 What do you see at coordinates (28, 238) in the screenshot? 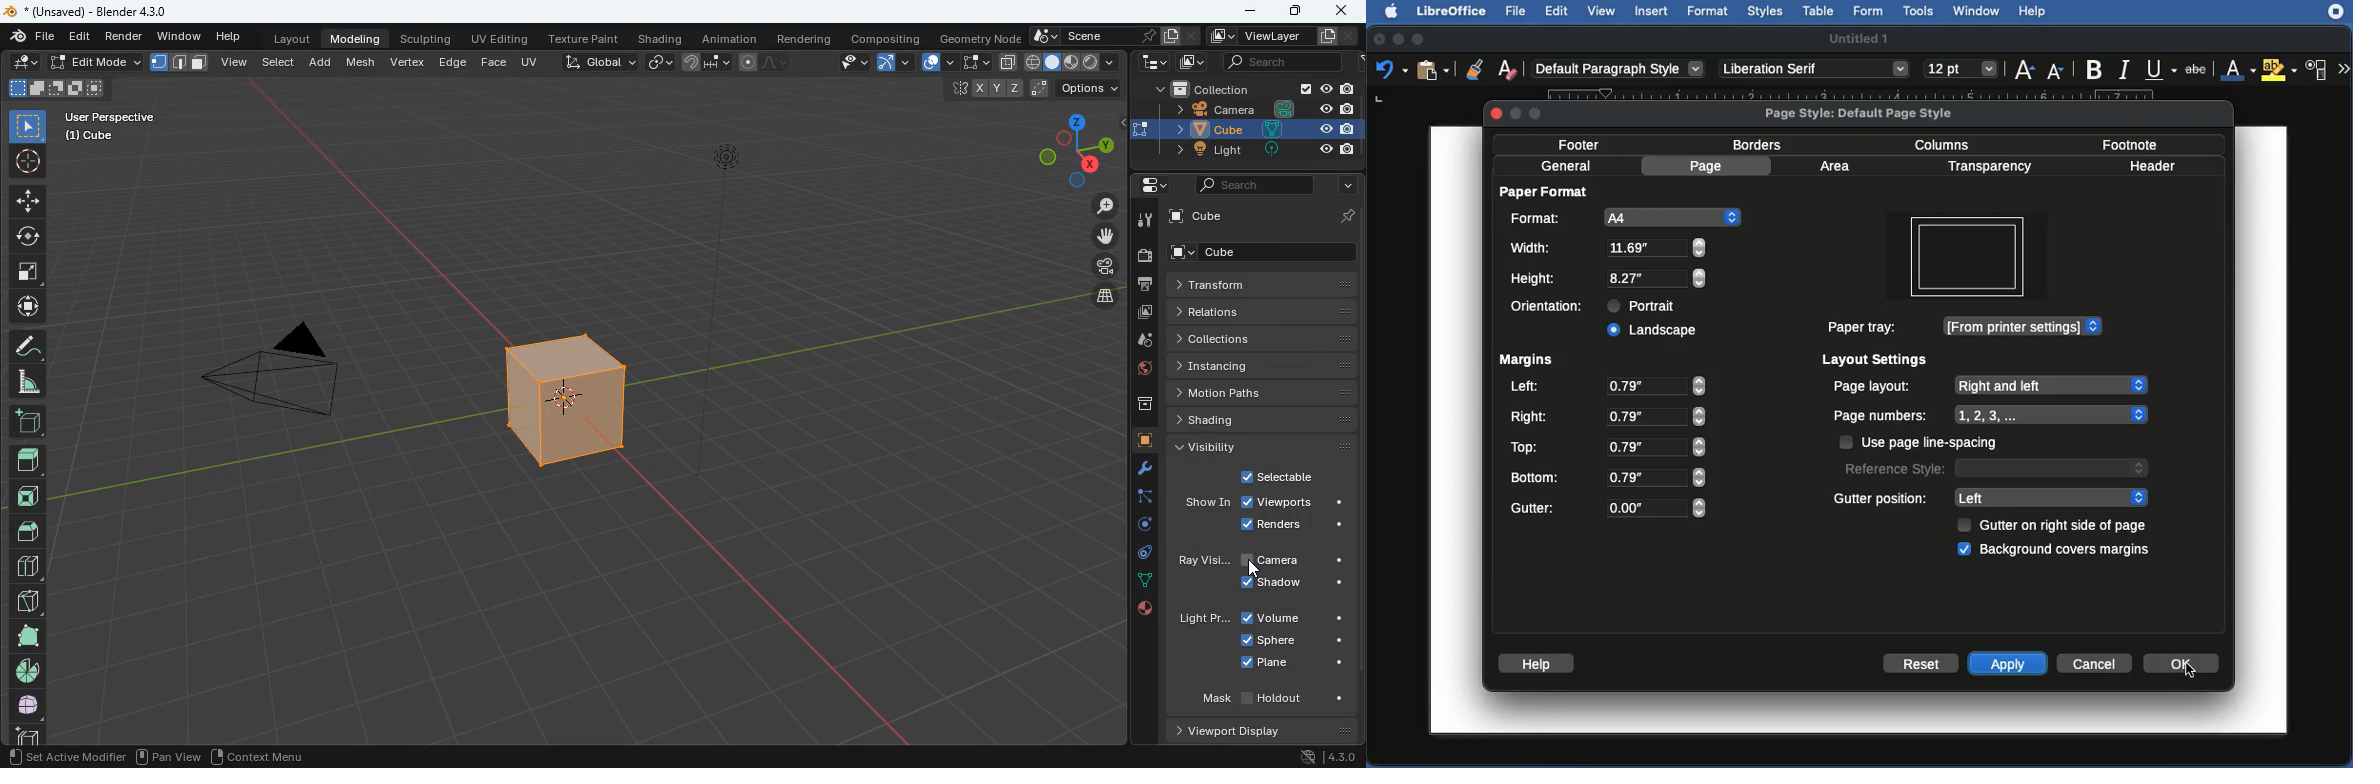
I see `rotate` at bounding box center [28, 238].